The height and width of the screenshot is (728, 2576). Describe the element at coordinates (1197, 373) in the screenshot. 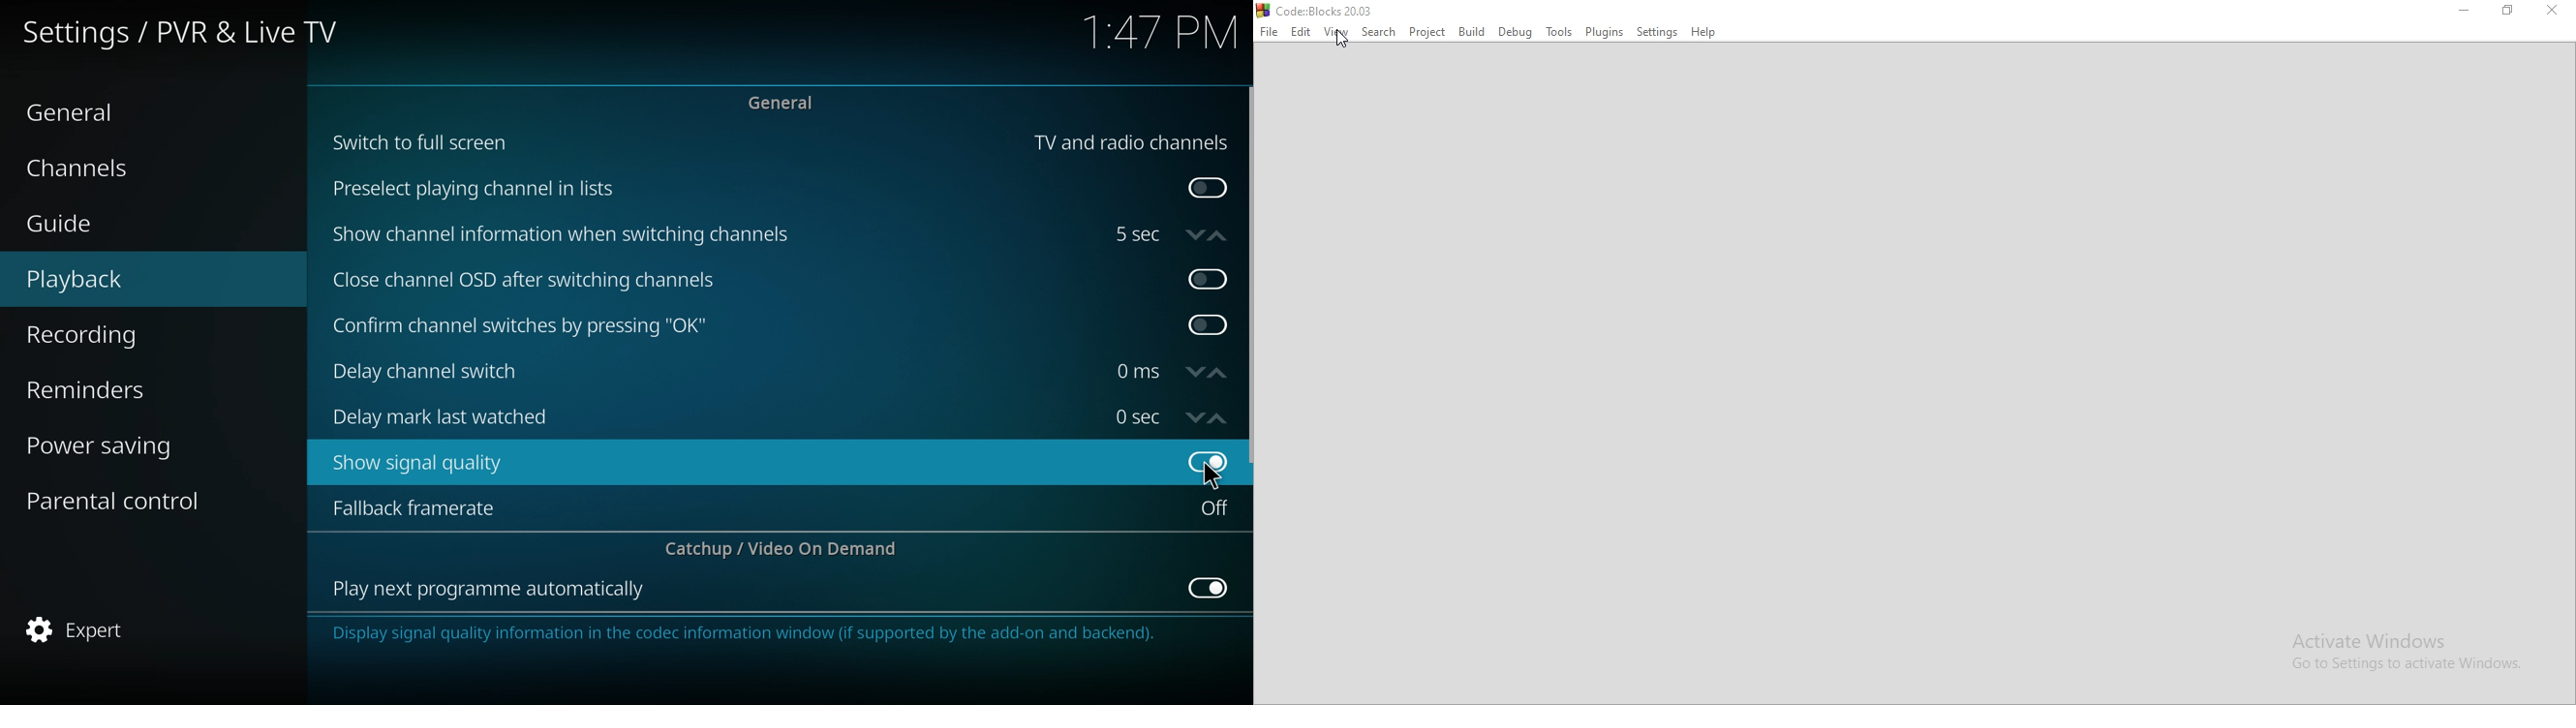

I see `decrease time` at that location.